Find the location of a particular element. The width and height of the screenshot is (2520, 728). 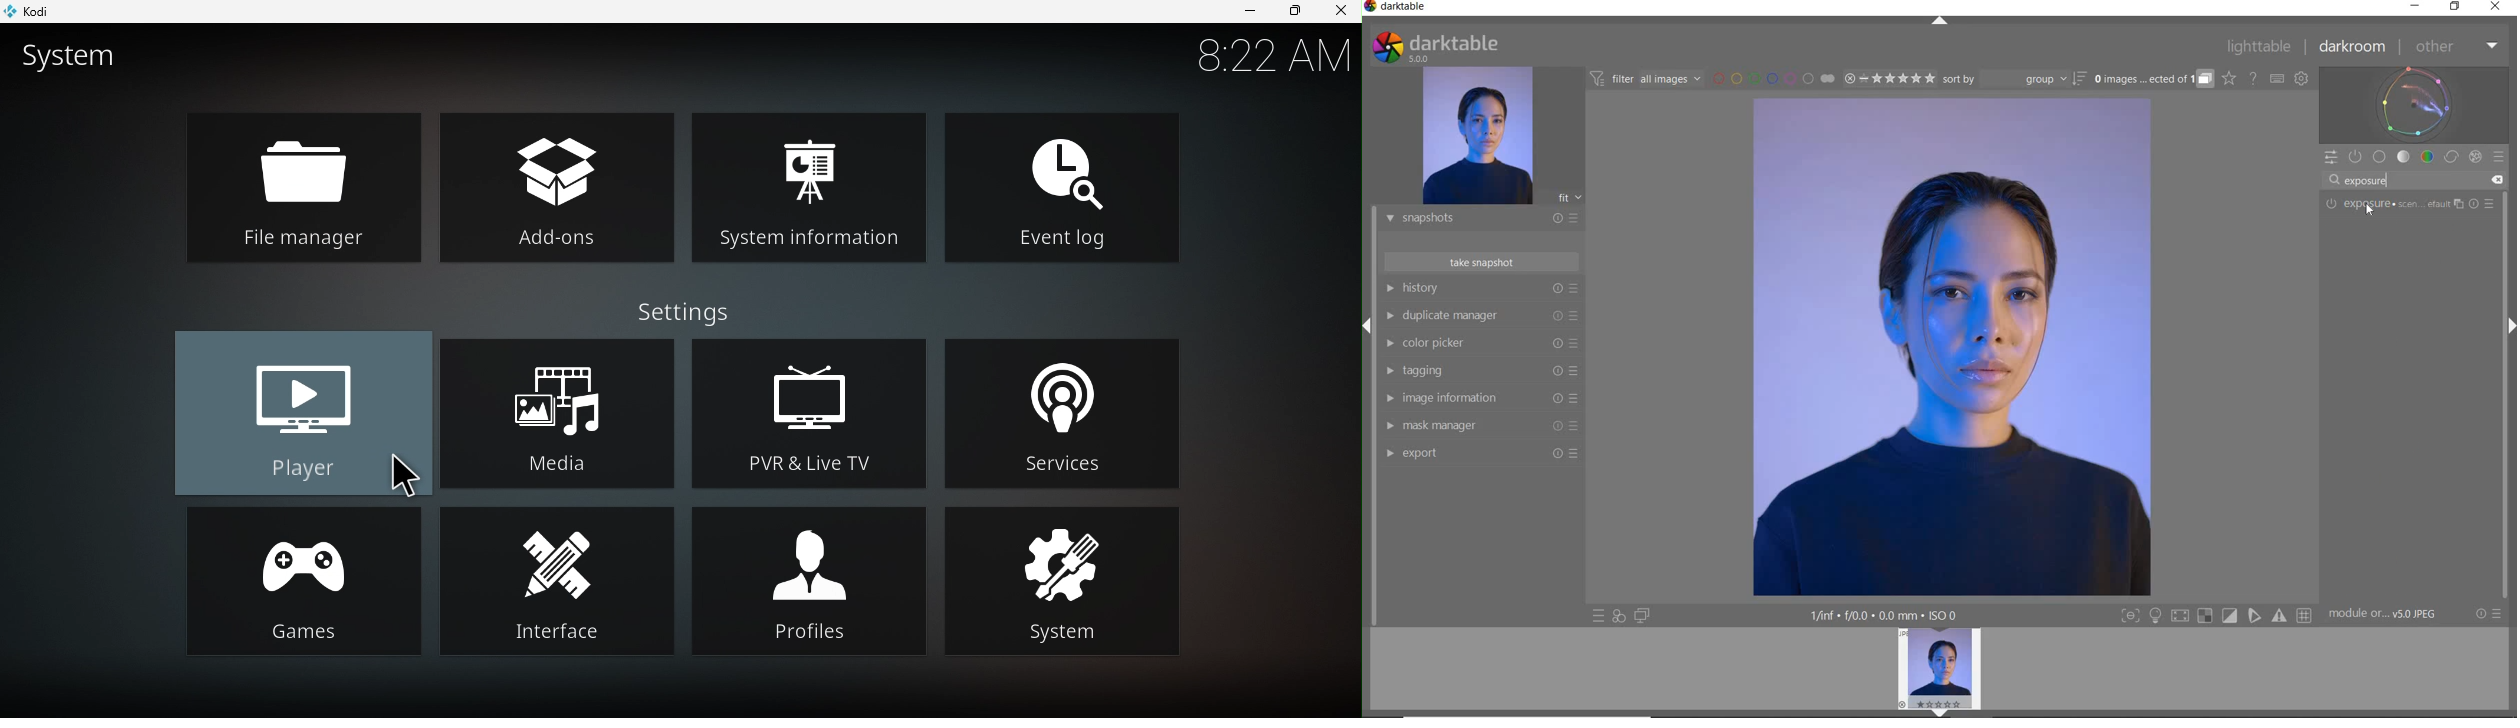

TONE is located at coordinates (2405, 157).